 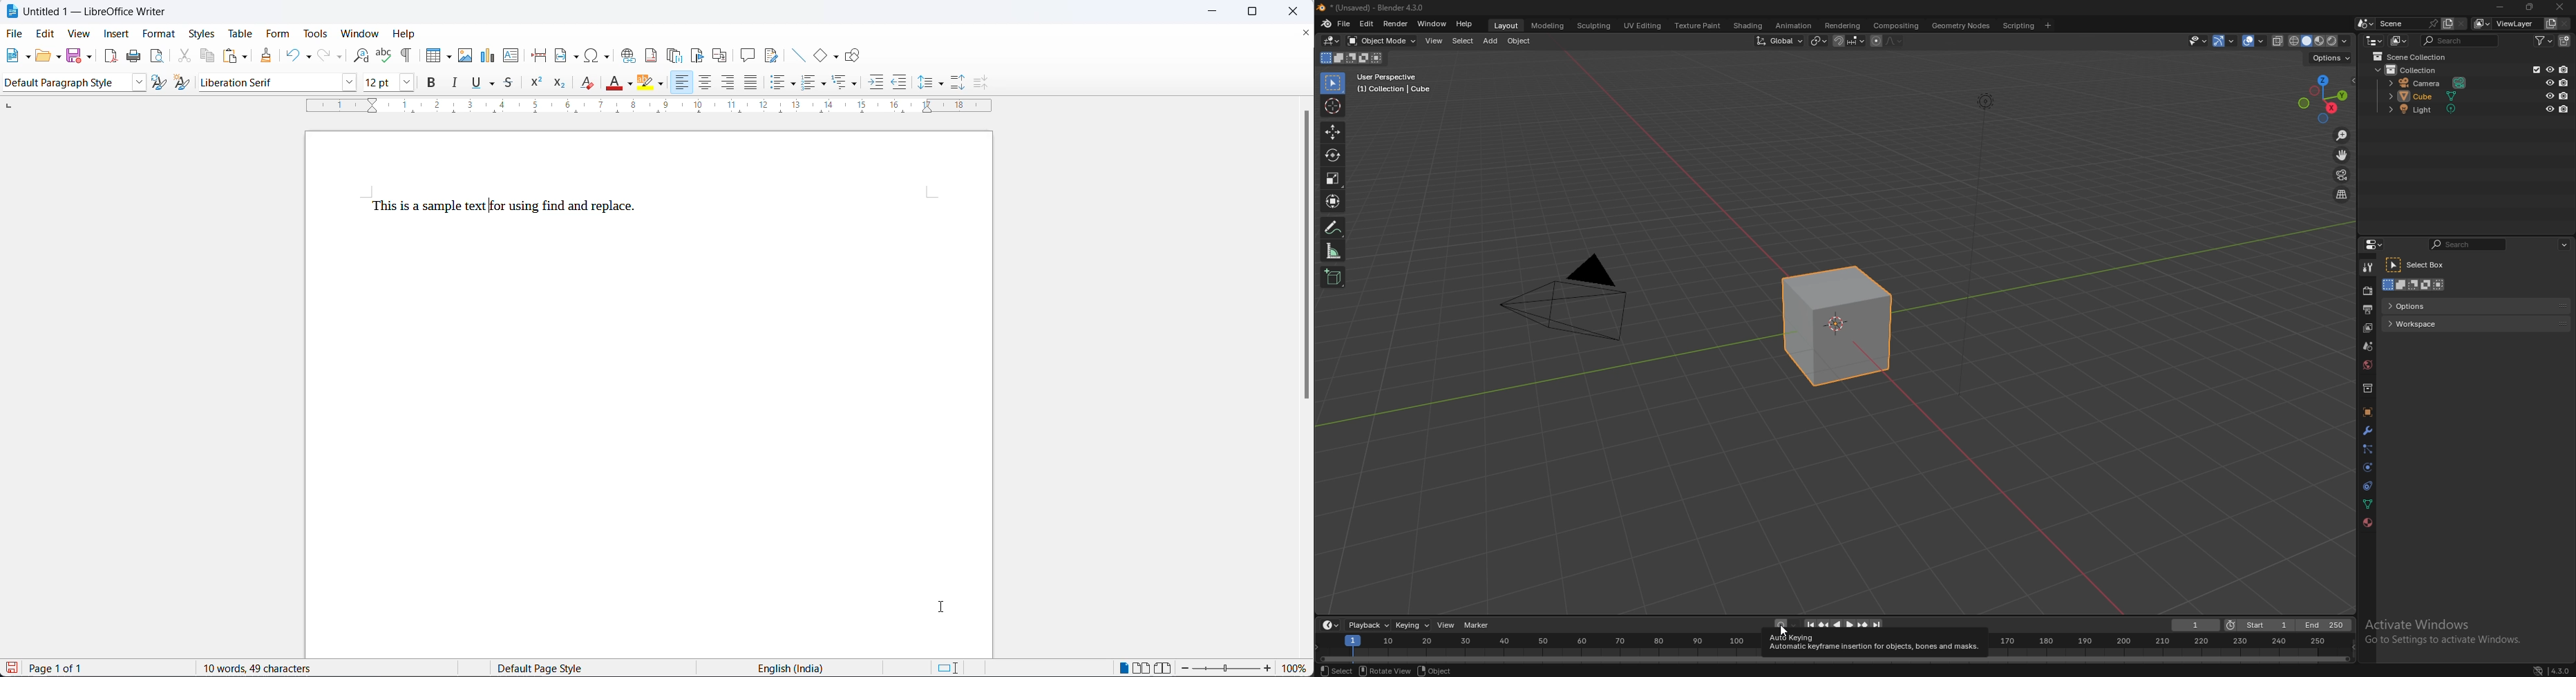 What do you see at coordinates (274, 667) in the screenshot?
I see `10 words, 46 characters` at bounding box center [274, 667].